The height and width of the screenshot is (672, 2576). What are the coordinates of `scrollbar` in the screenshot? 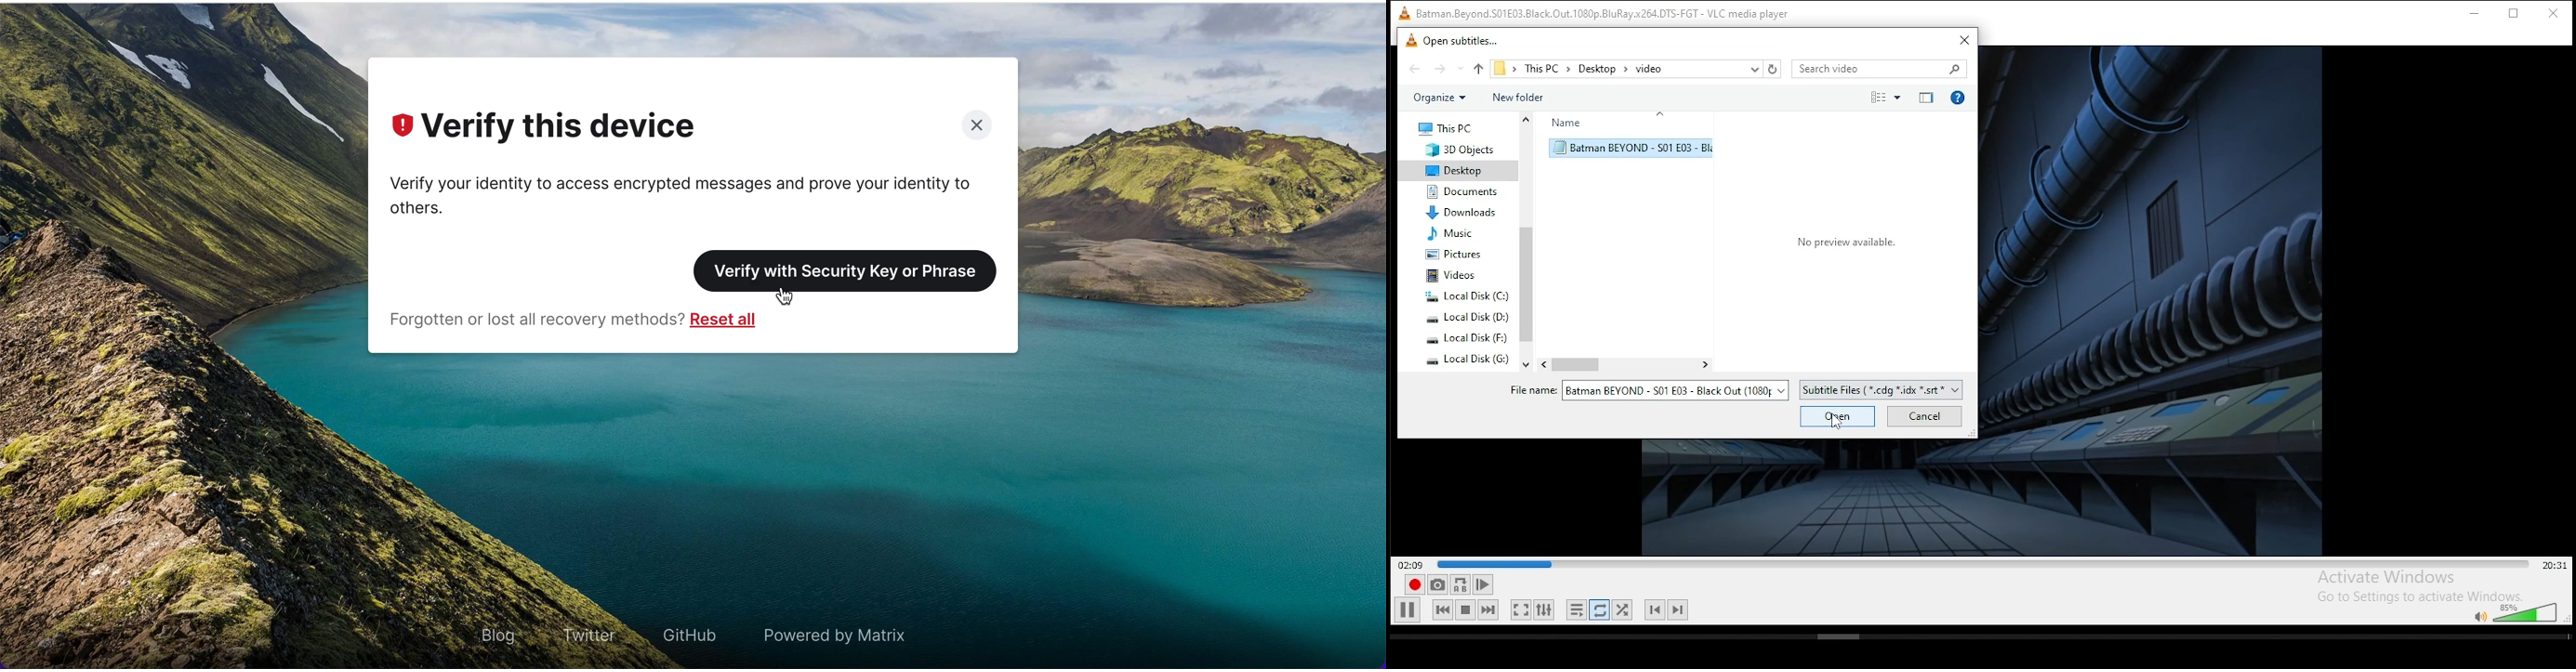 It's located at (1984, 636).